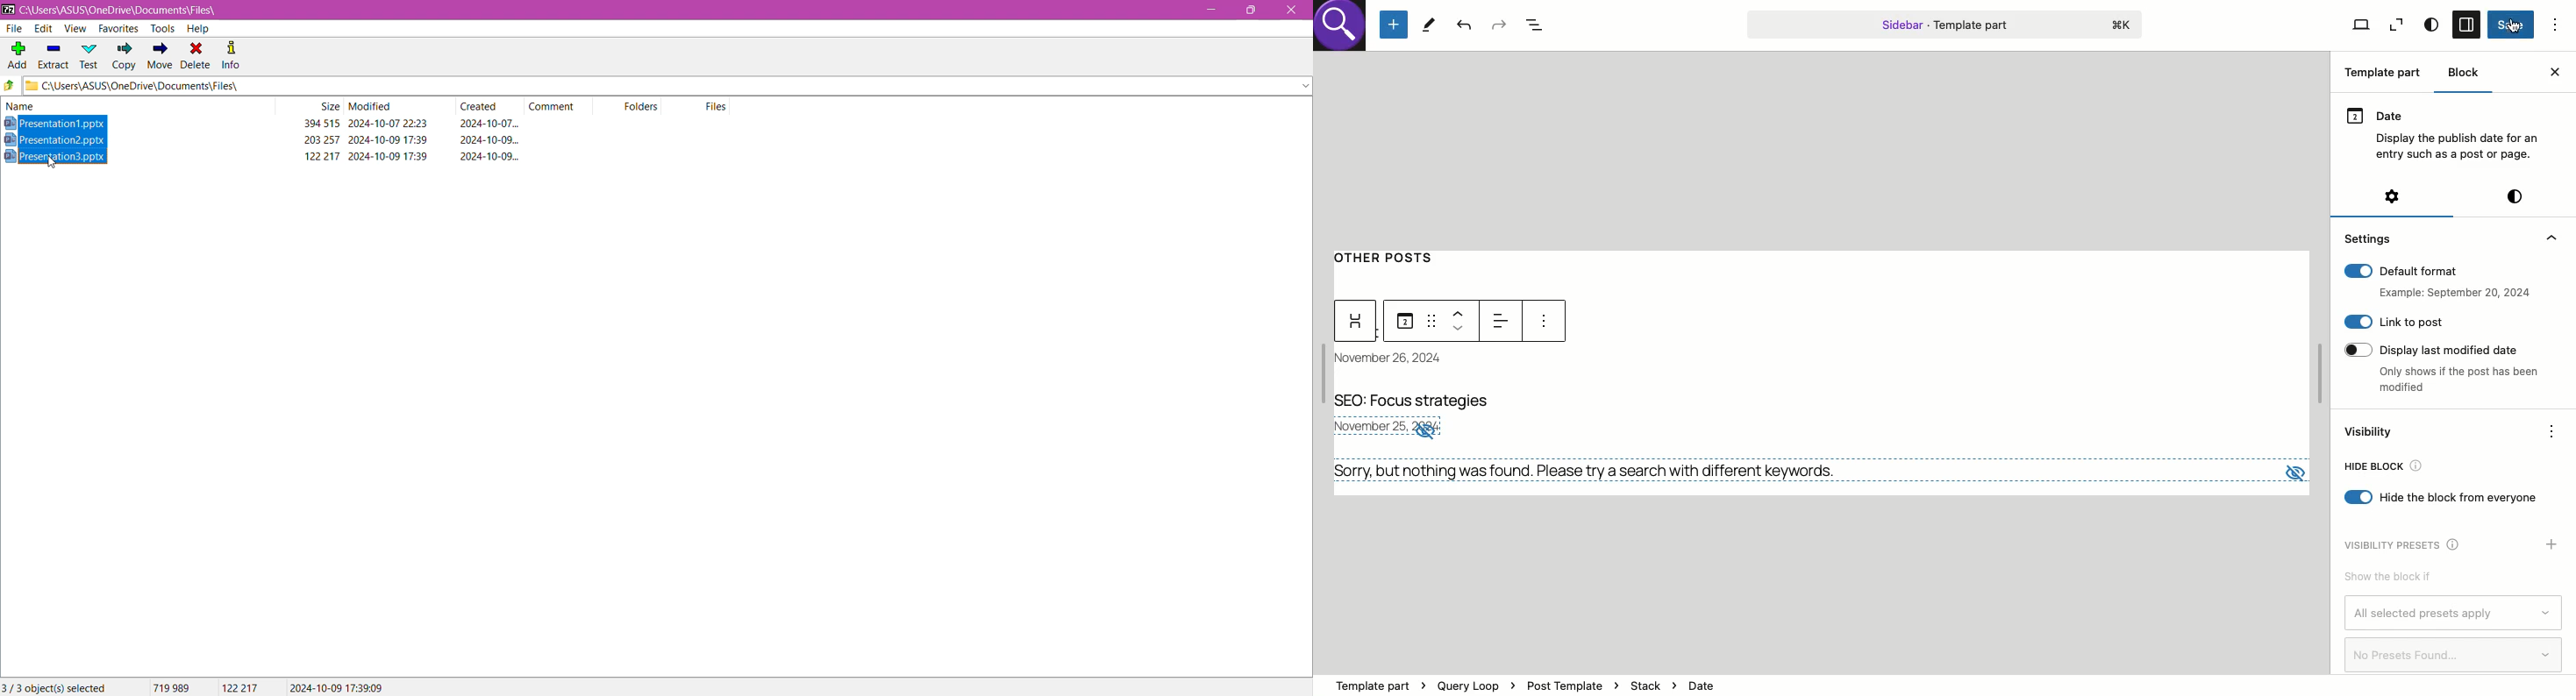  I want to click on Undo, so click(1465, 26).